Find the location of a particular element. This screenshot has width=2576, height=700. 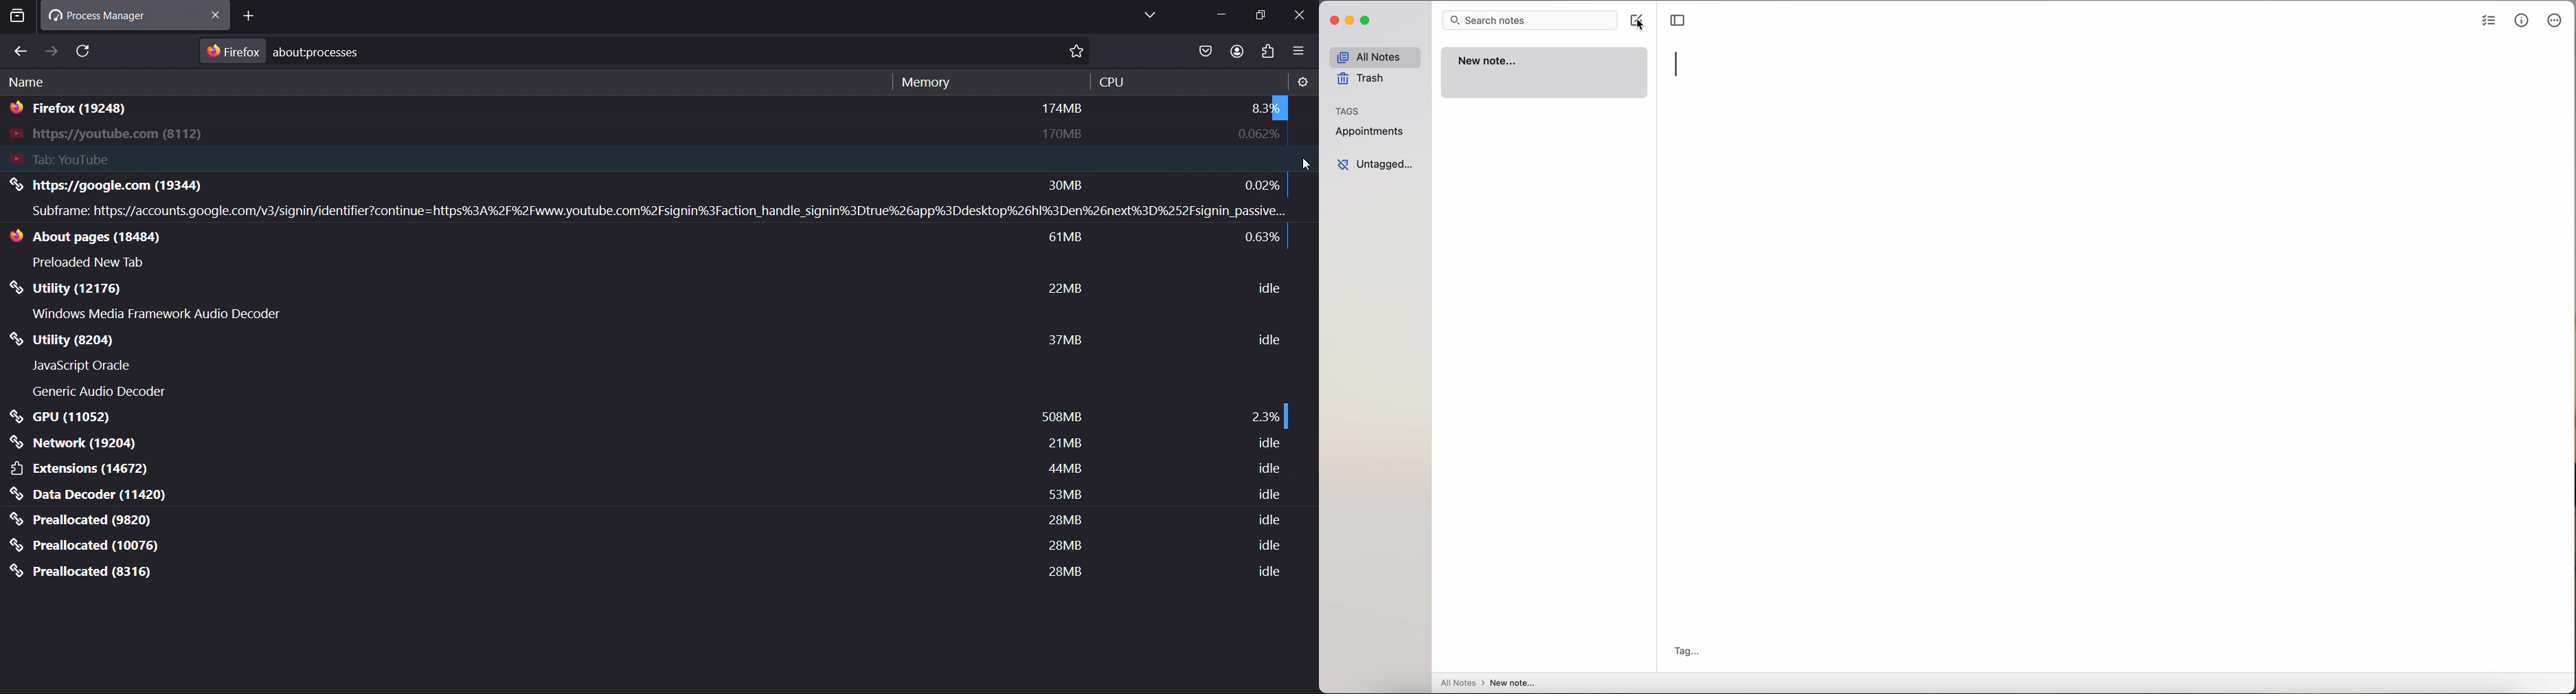

174mb is located at coordinates (1063, 109).